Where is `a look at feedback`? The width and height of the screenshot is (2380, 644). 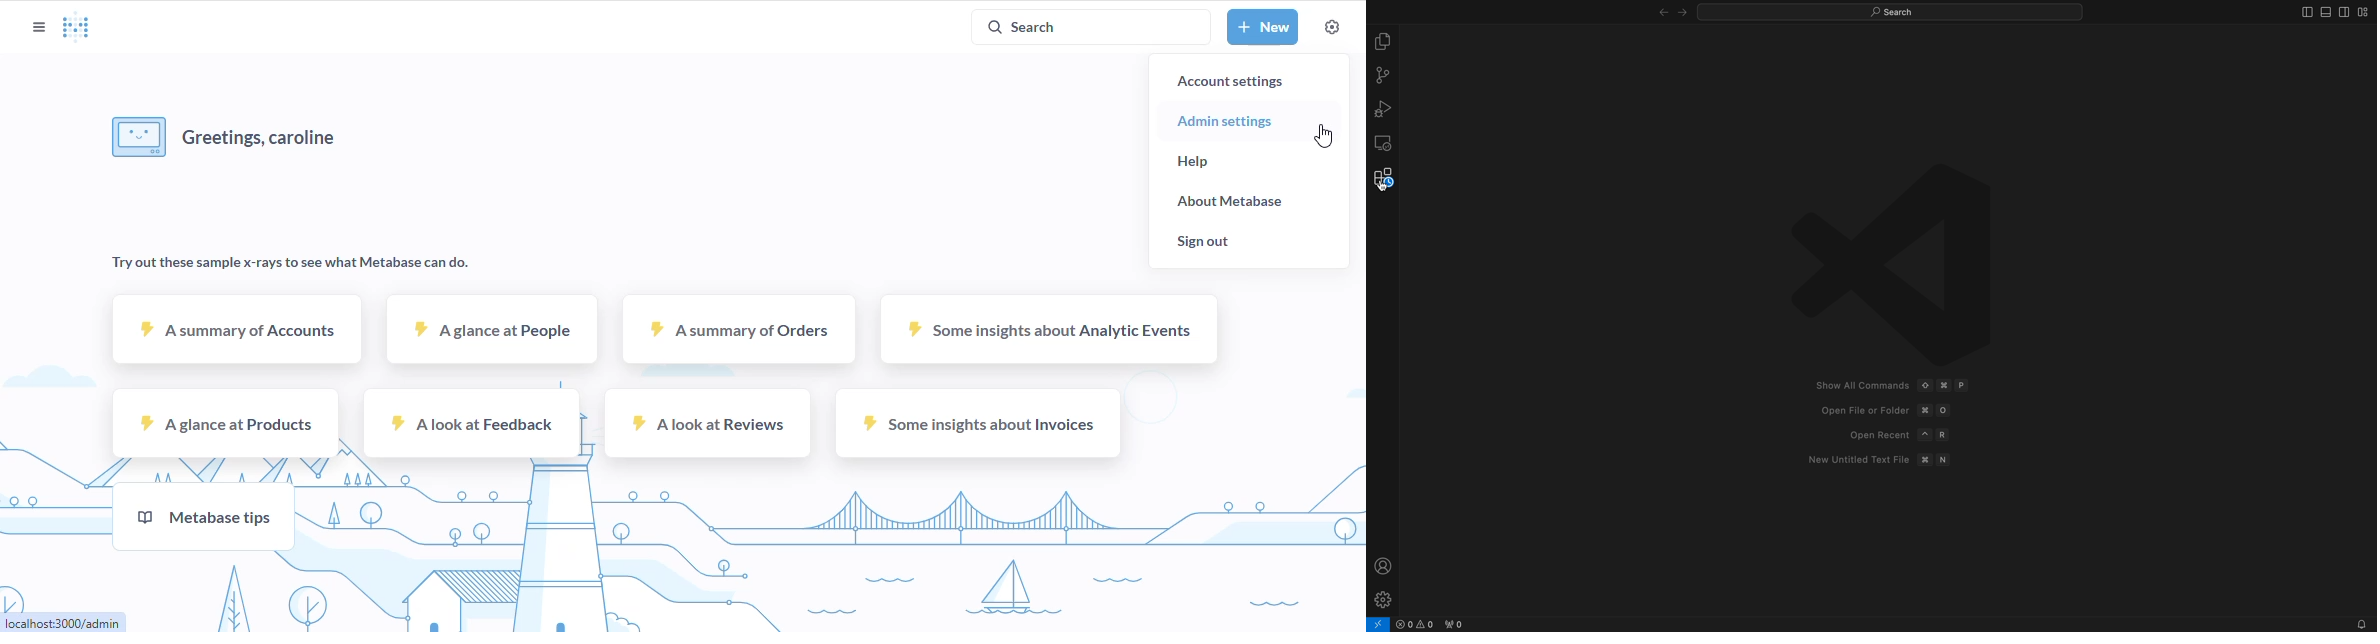 a look at feedback is located at coordinates (472, 423).